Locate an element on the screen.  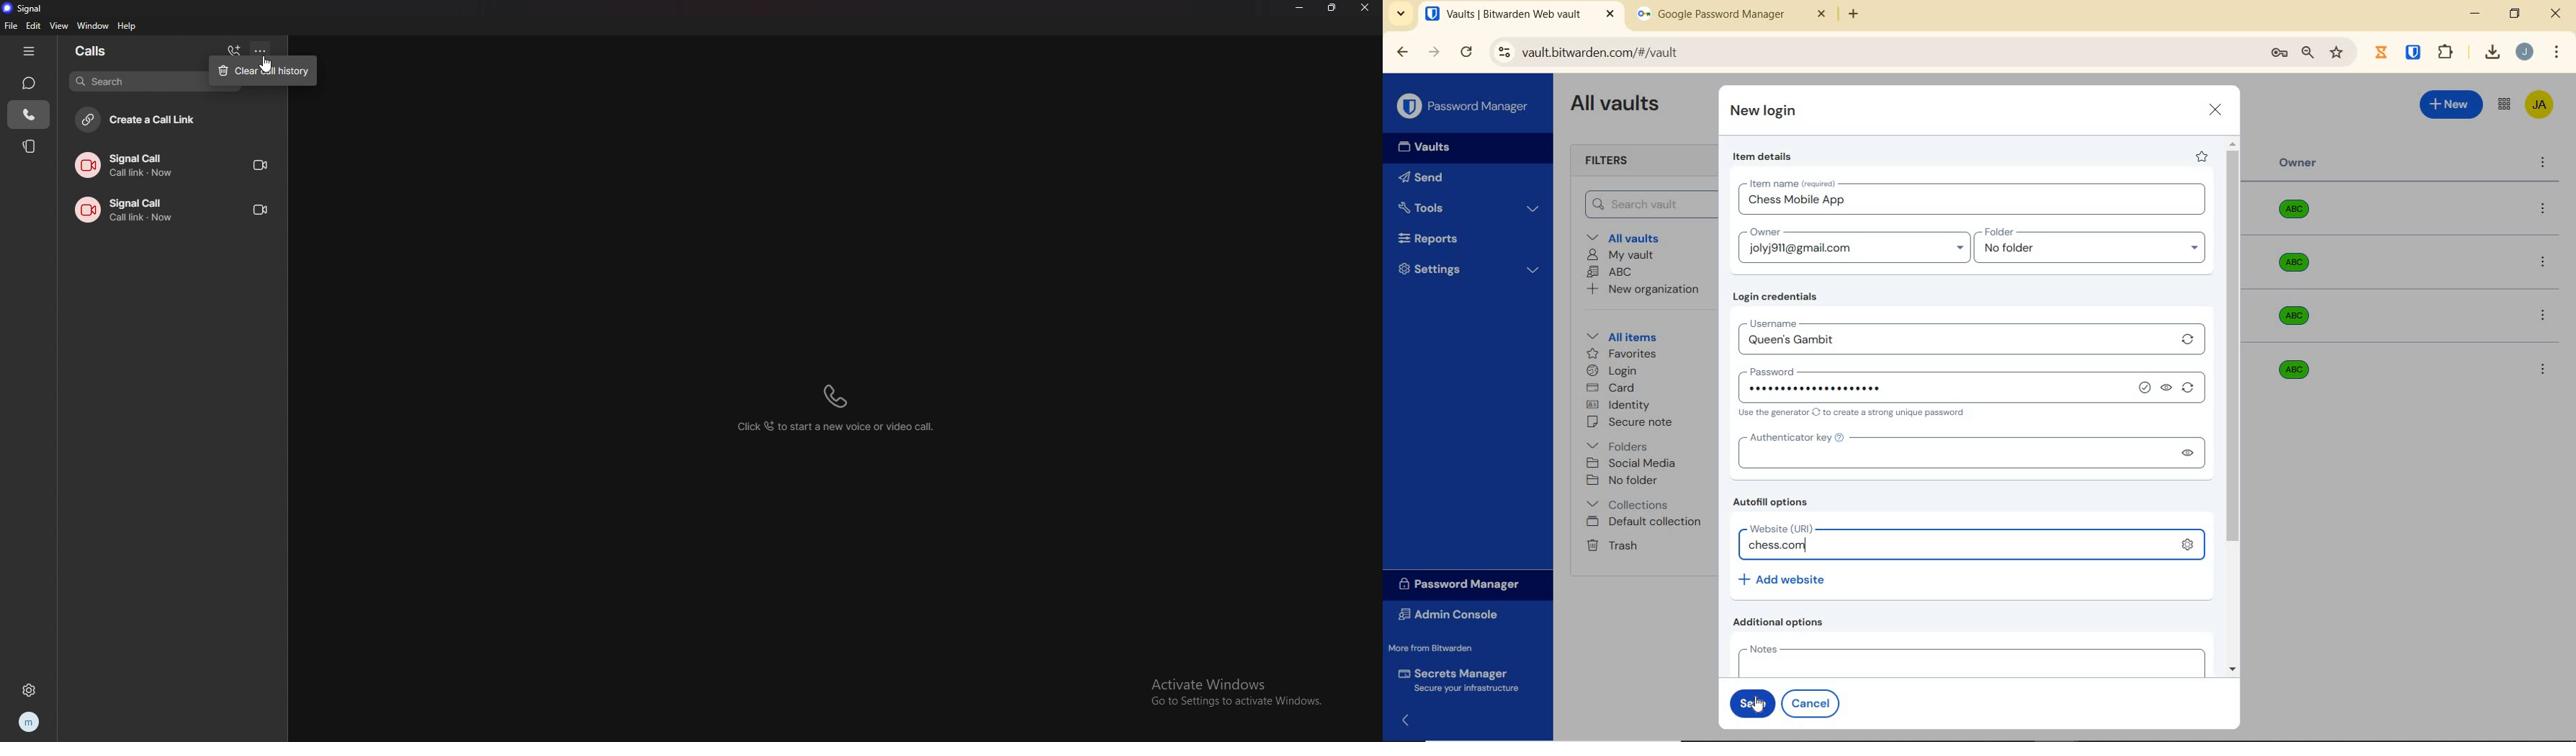
All items is located at coordinates (1619, 335).